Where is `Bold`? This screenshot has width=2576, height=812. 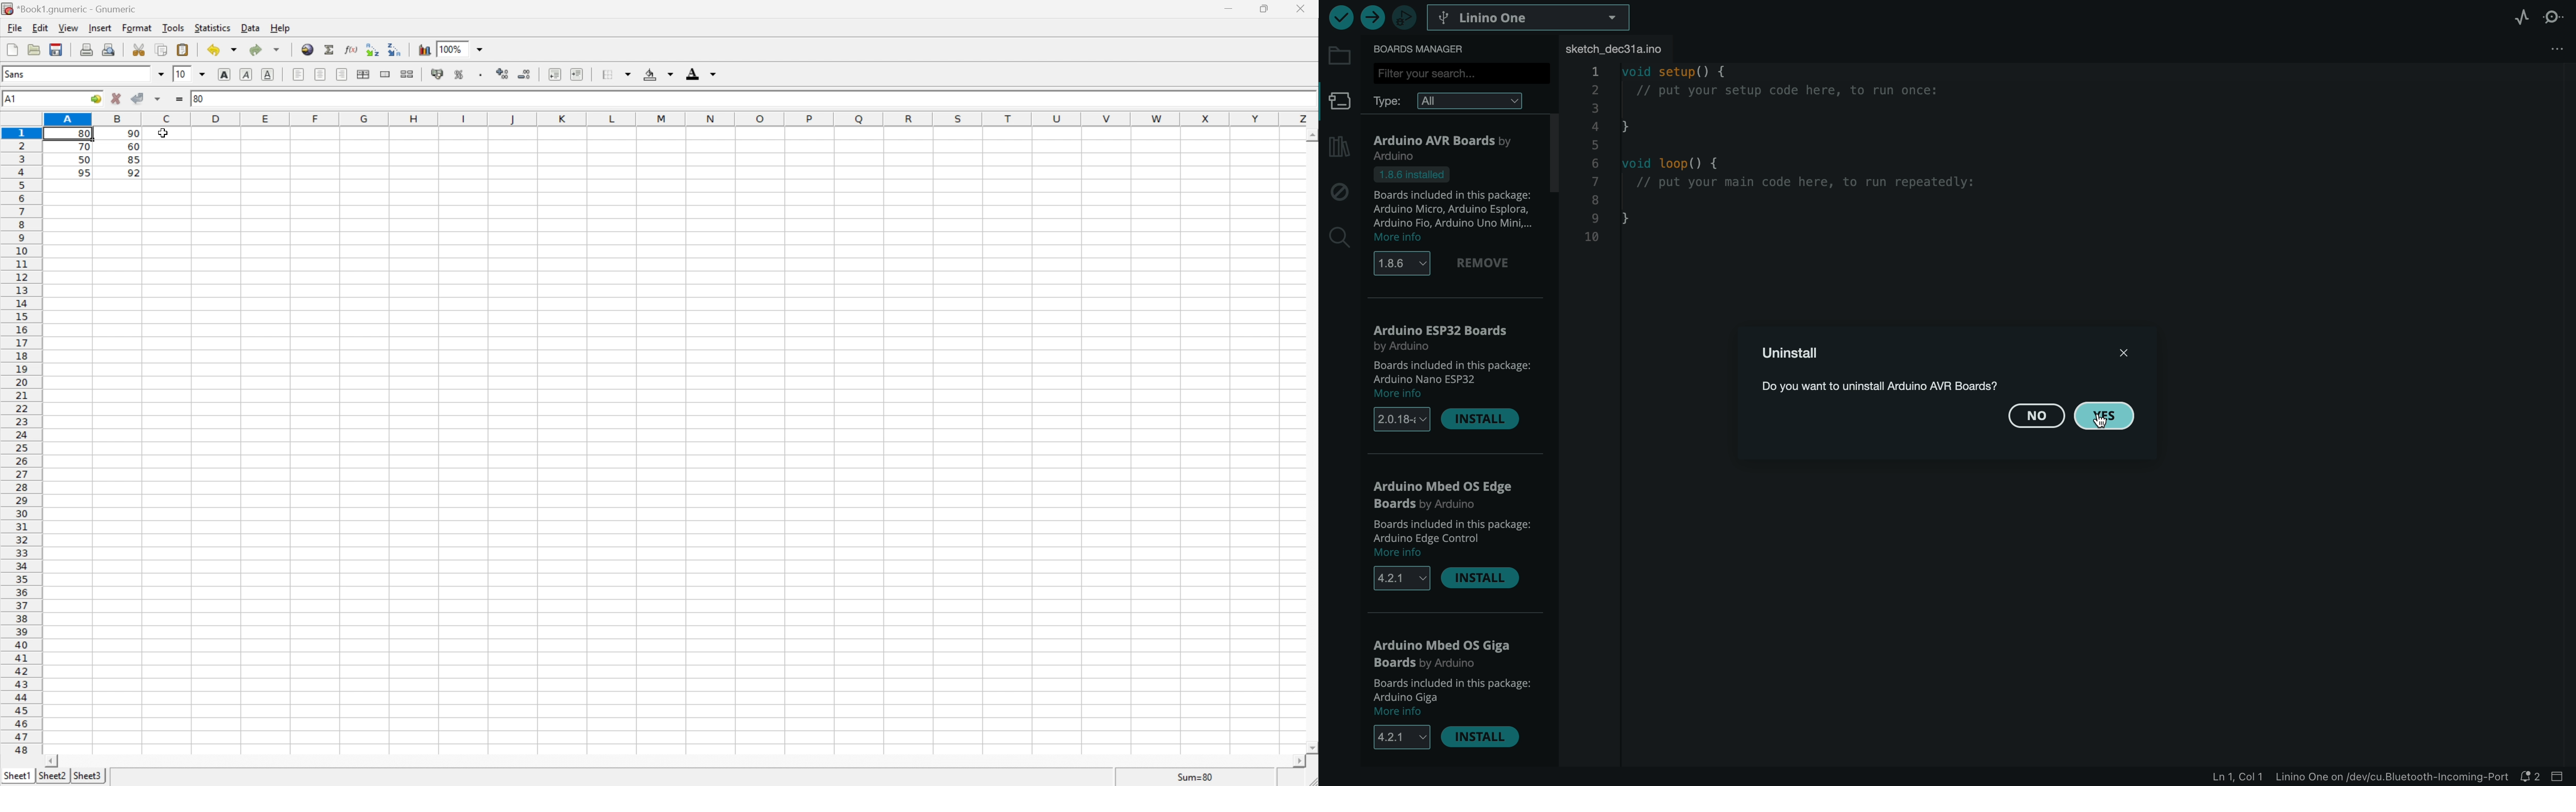 Bold is located at coordinates (224, 73).